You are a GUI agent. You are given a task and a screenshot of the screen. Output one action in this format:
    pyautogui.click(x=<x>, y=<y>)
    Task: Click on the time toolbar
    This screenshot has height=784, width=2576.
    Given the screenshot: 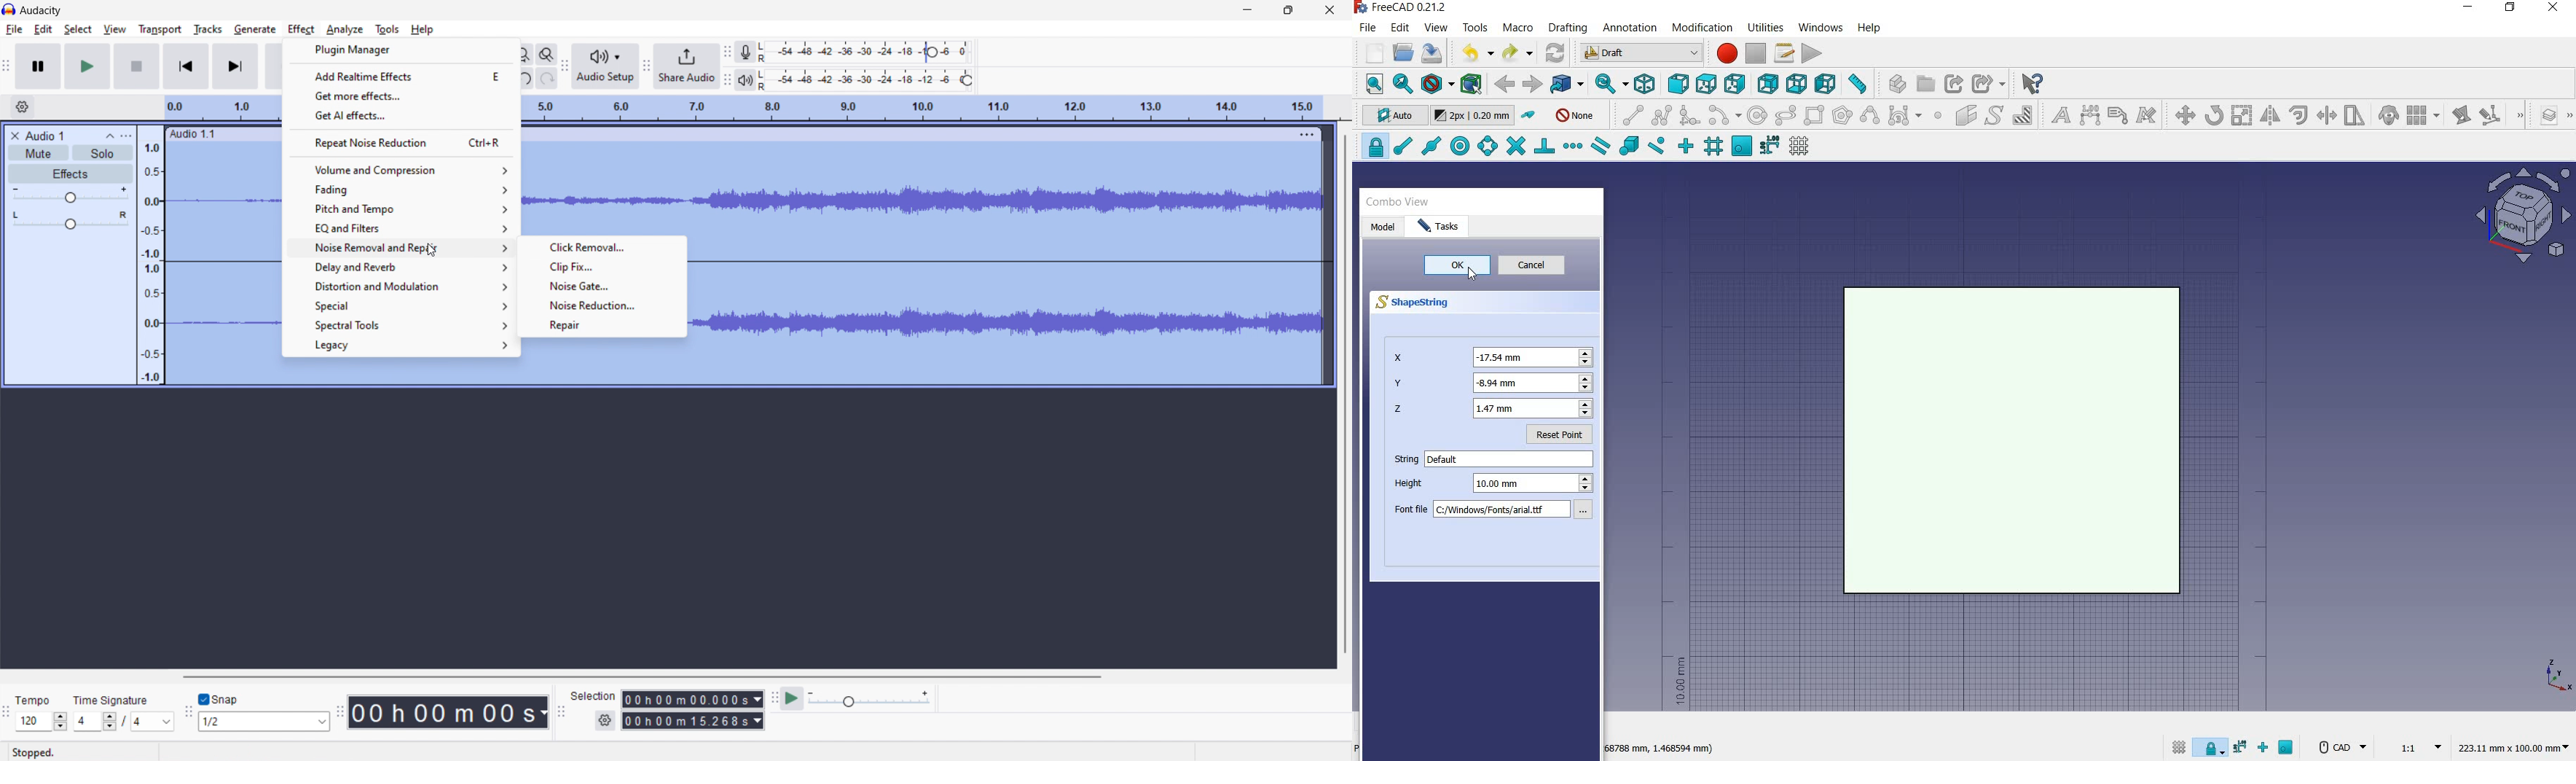 What is the action you would take?
    pyautogui.click(x=340, y=710)
    